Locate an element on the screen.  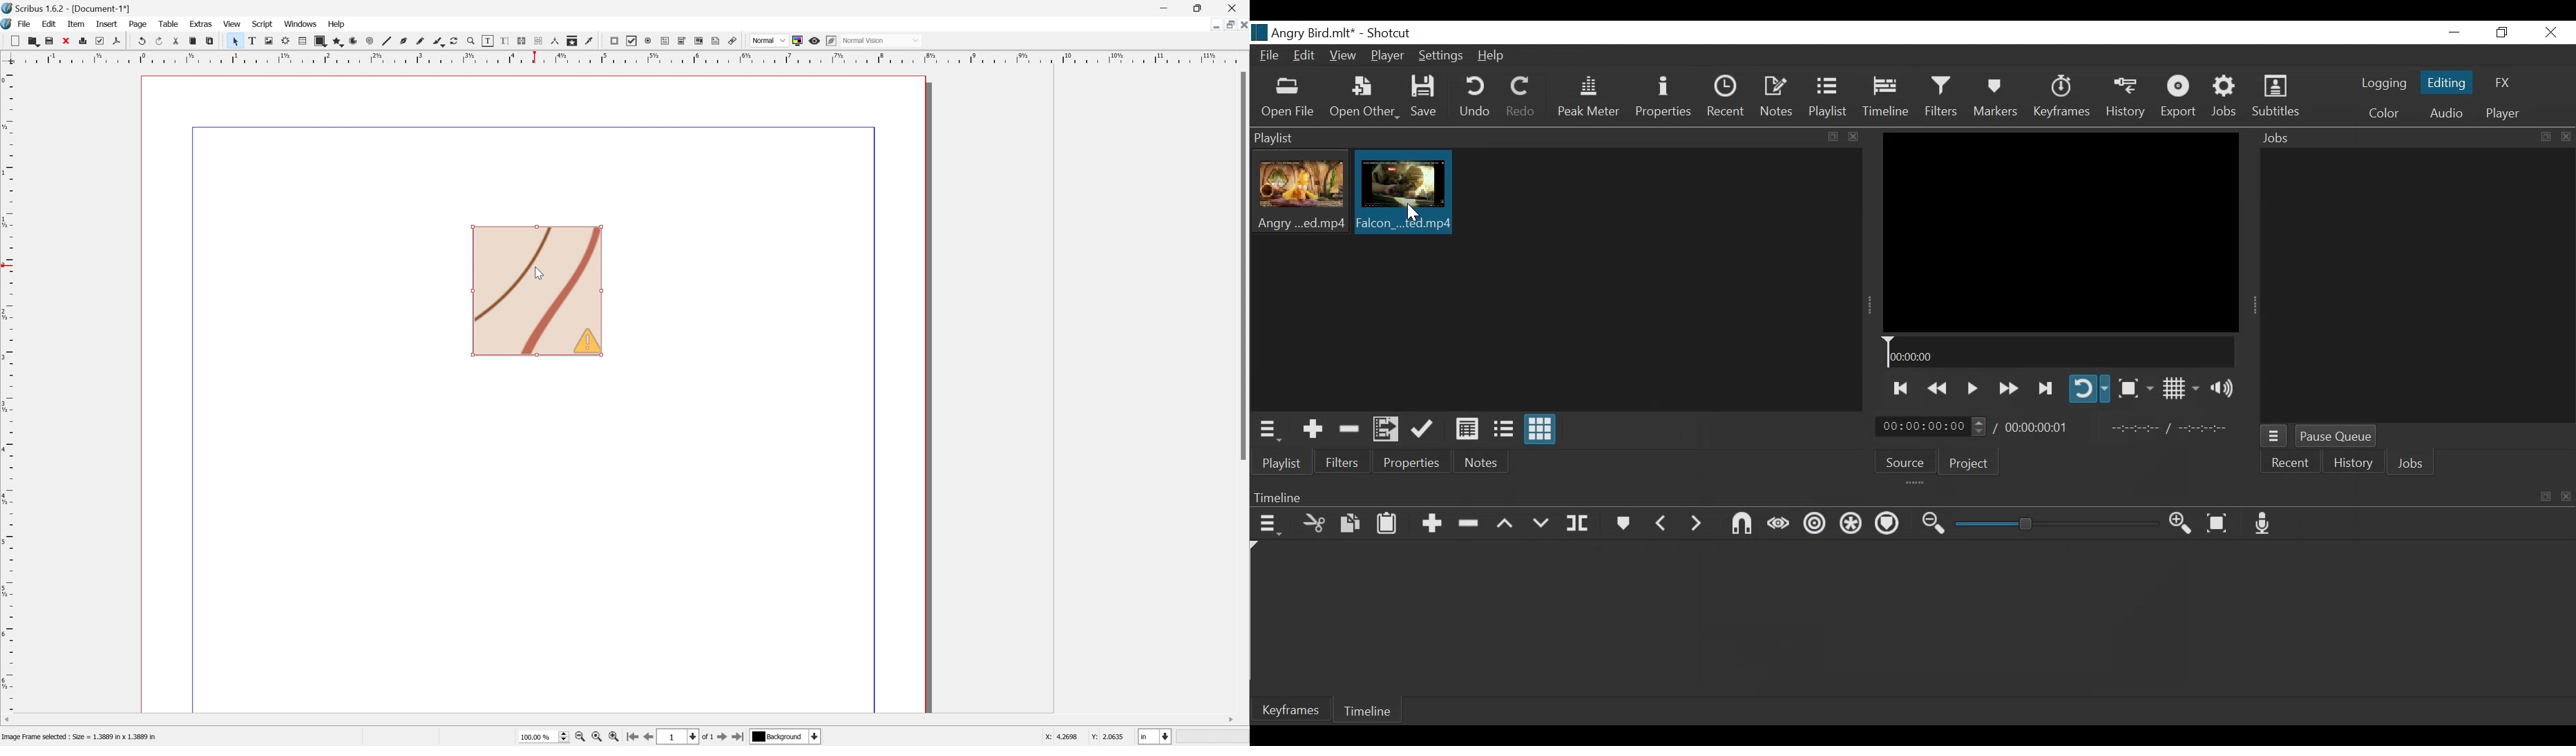
Snap  is located at coordinates (1742, 525).